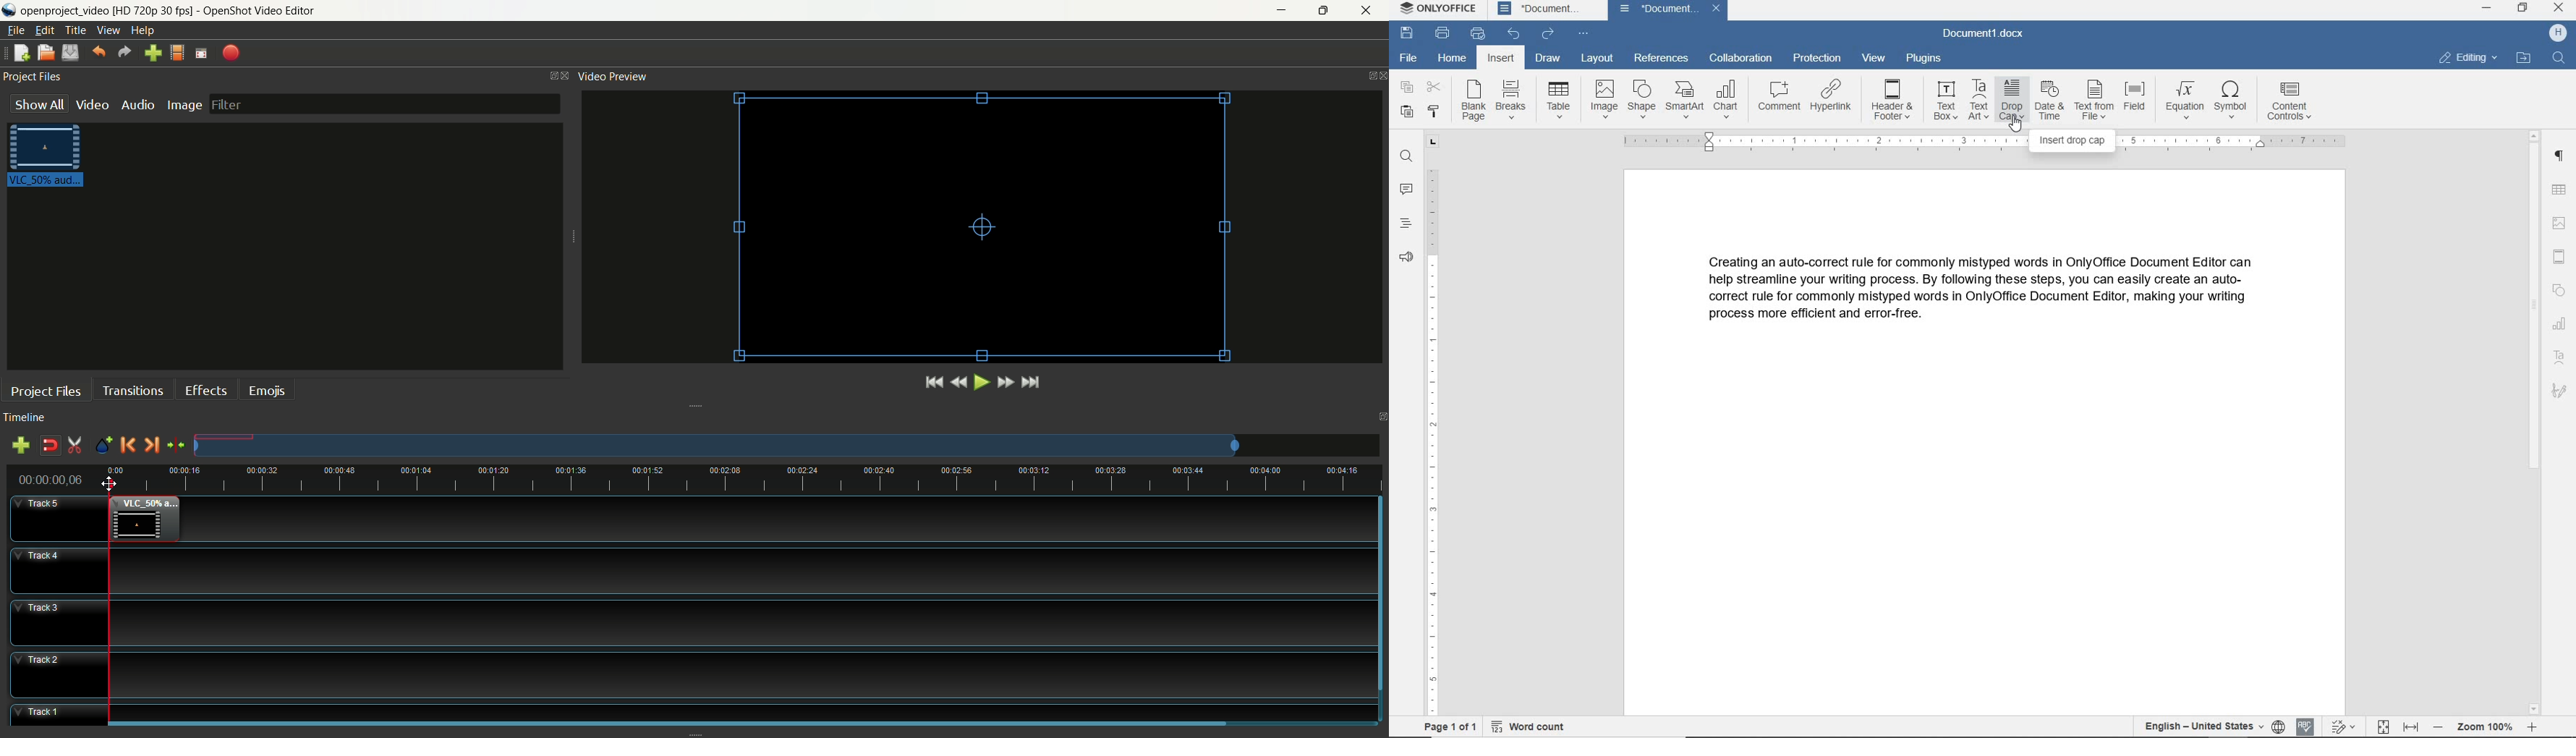 The image size is (2576, 756). Describe the element at coordinates (1685, 99) in the screenshot. I see `SmartArt` at that location.